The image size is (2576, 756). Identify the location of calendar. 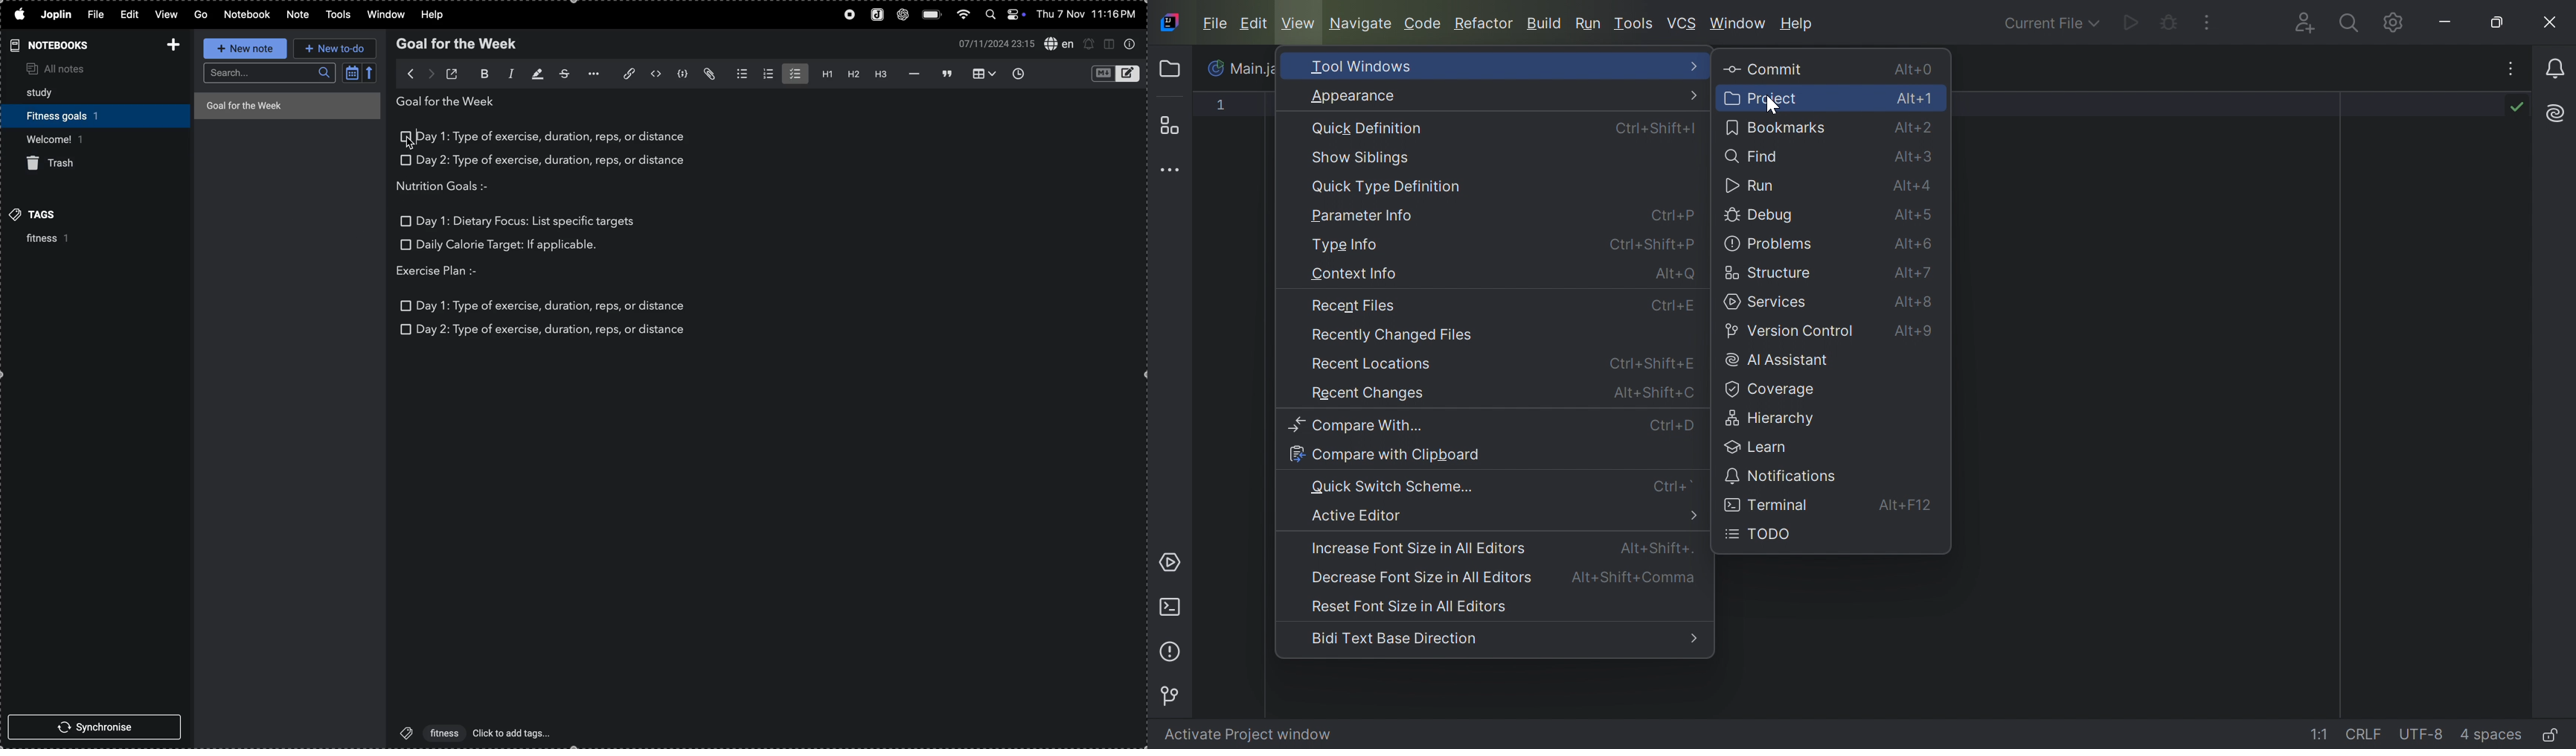
(360, 75).